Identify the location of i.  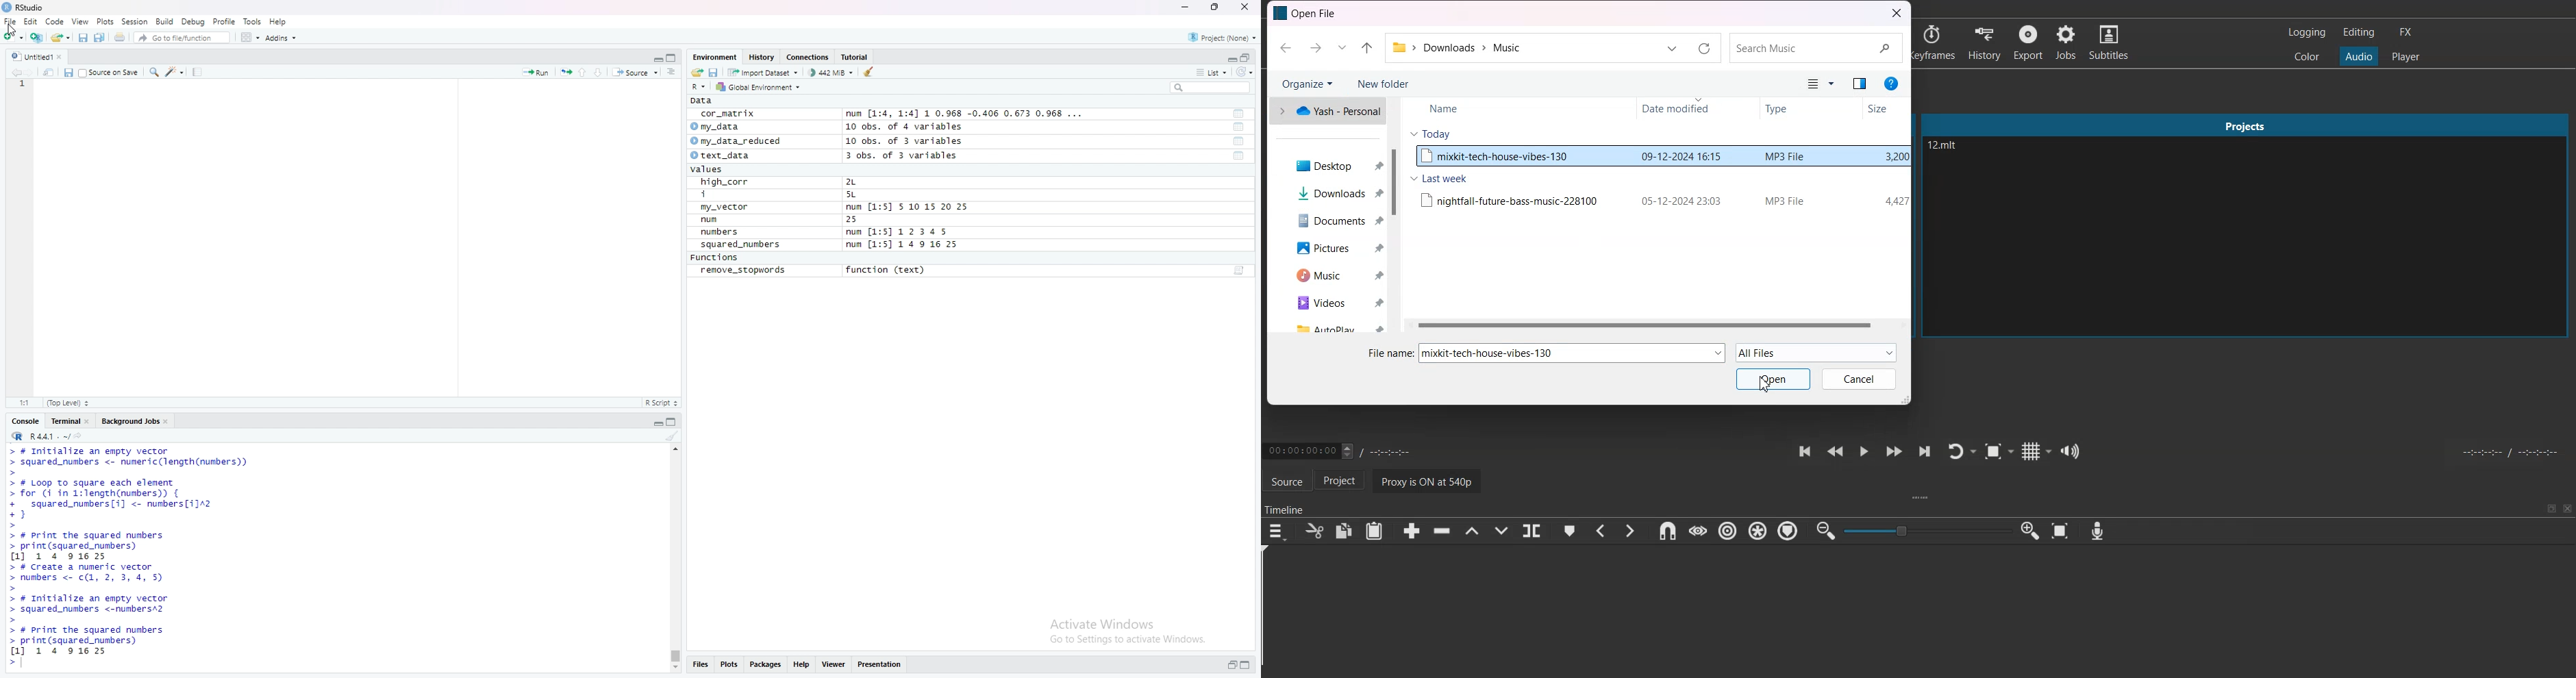
(721, 193).